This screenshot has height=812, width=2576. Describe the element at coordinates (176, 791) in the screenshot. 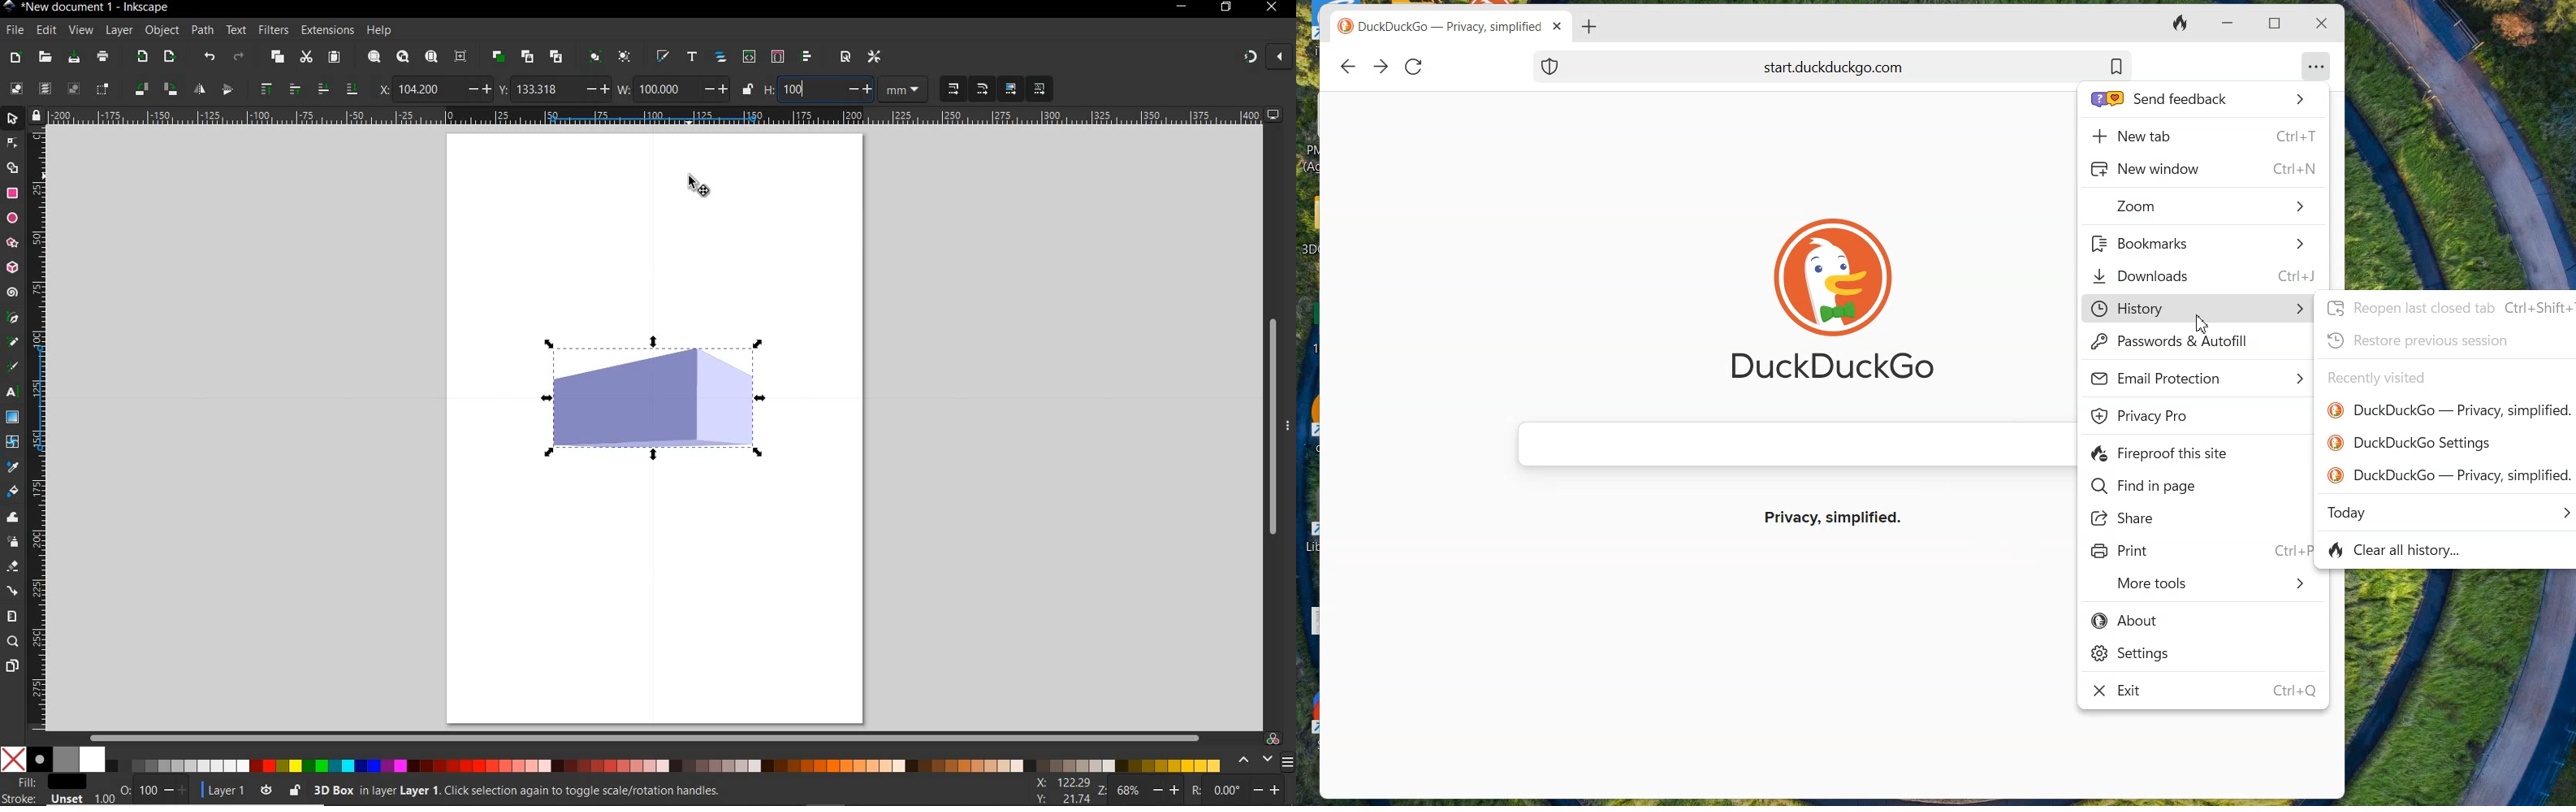

I see `increase/decrease` at that location.